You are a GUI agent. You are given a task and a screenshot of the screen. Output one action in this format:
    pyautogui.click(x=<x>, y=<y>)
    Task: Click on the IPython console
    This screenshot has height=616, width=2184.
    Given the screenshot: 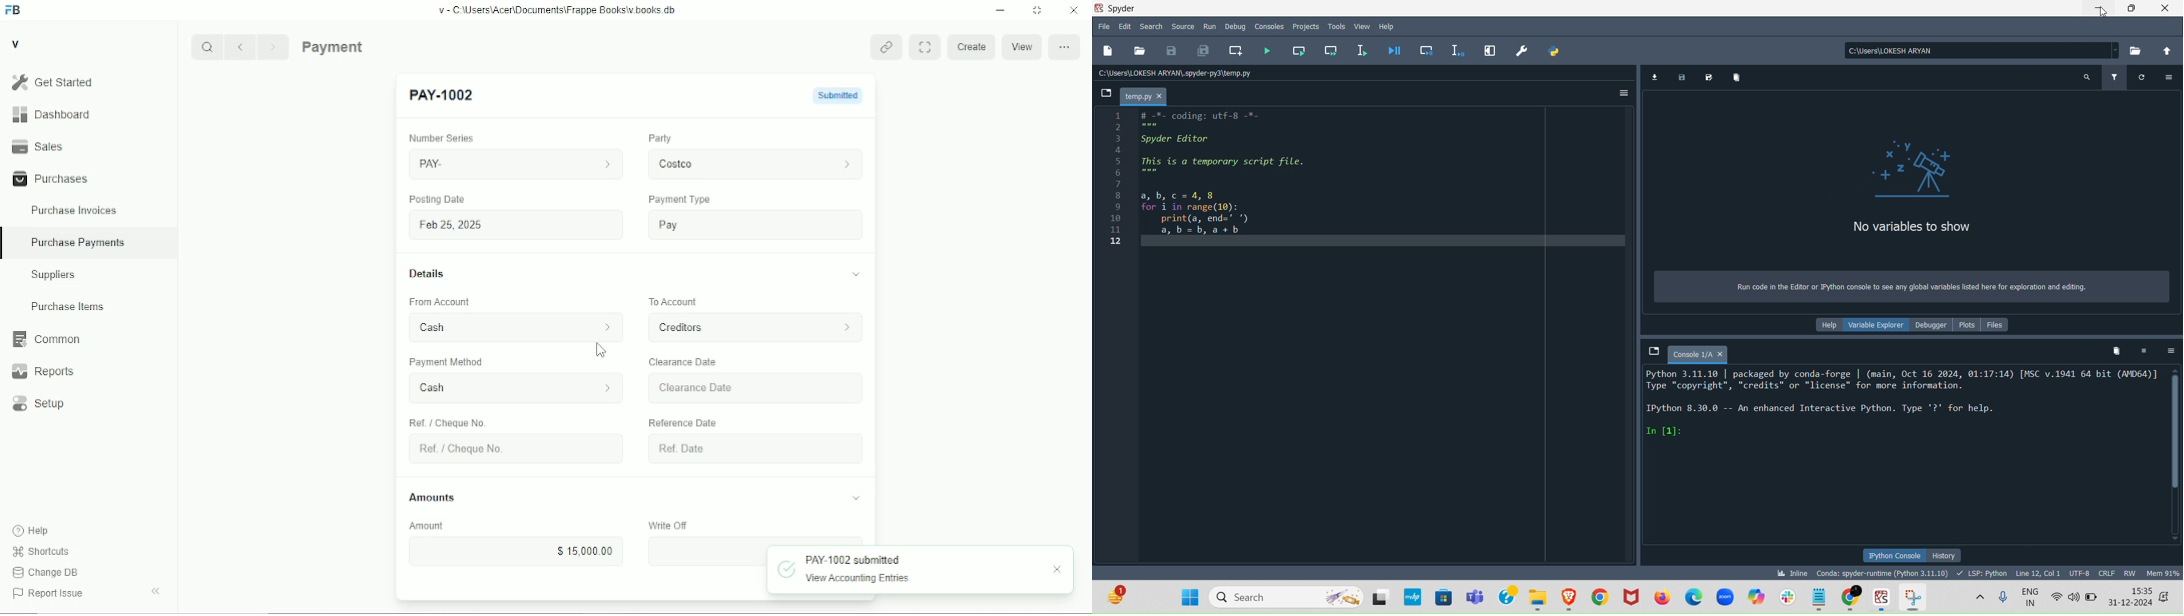 What is the action you would take?
    pyautogui.click(x=1894, y=555)
    